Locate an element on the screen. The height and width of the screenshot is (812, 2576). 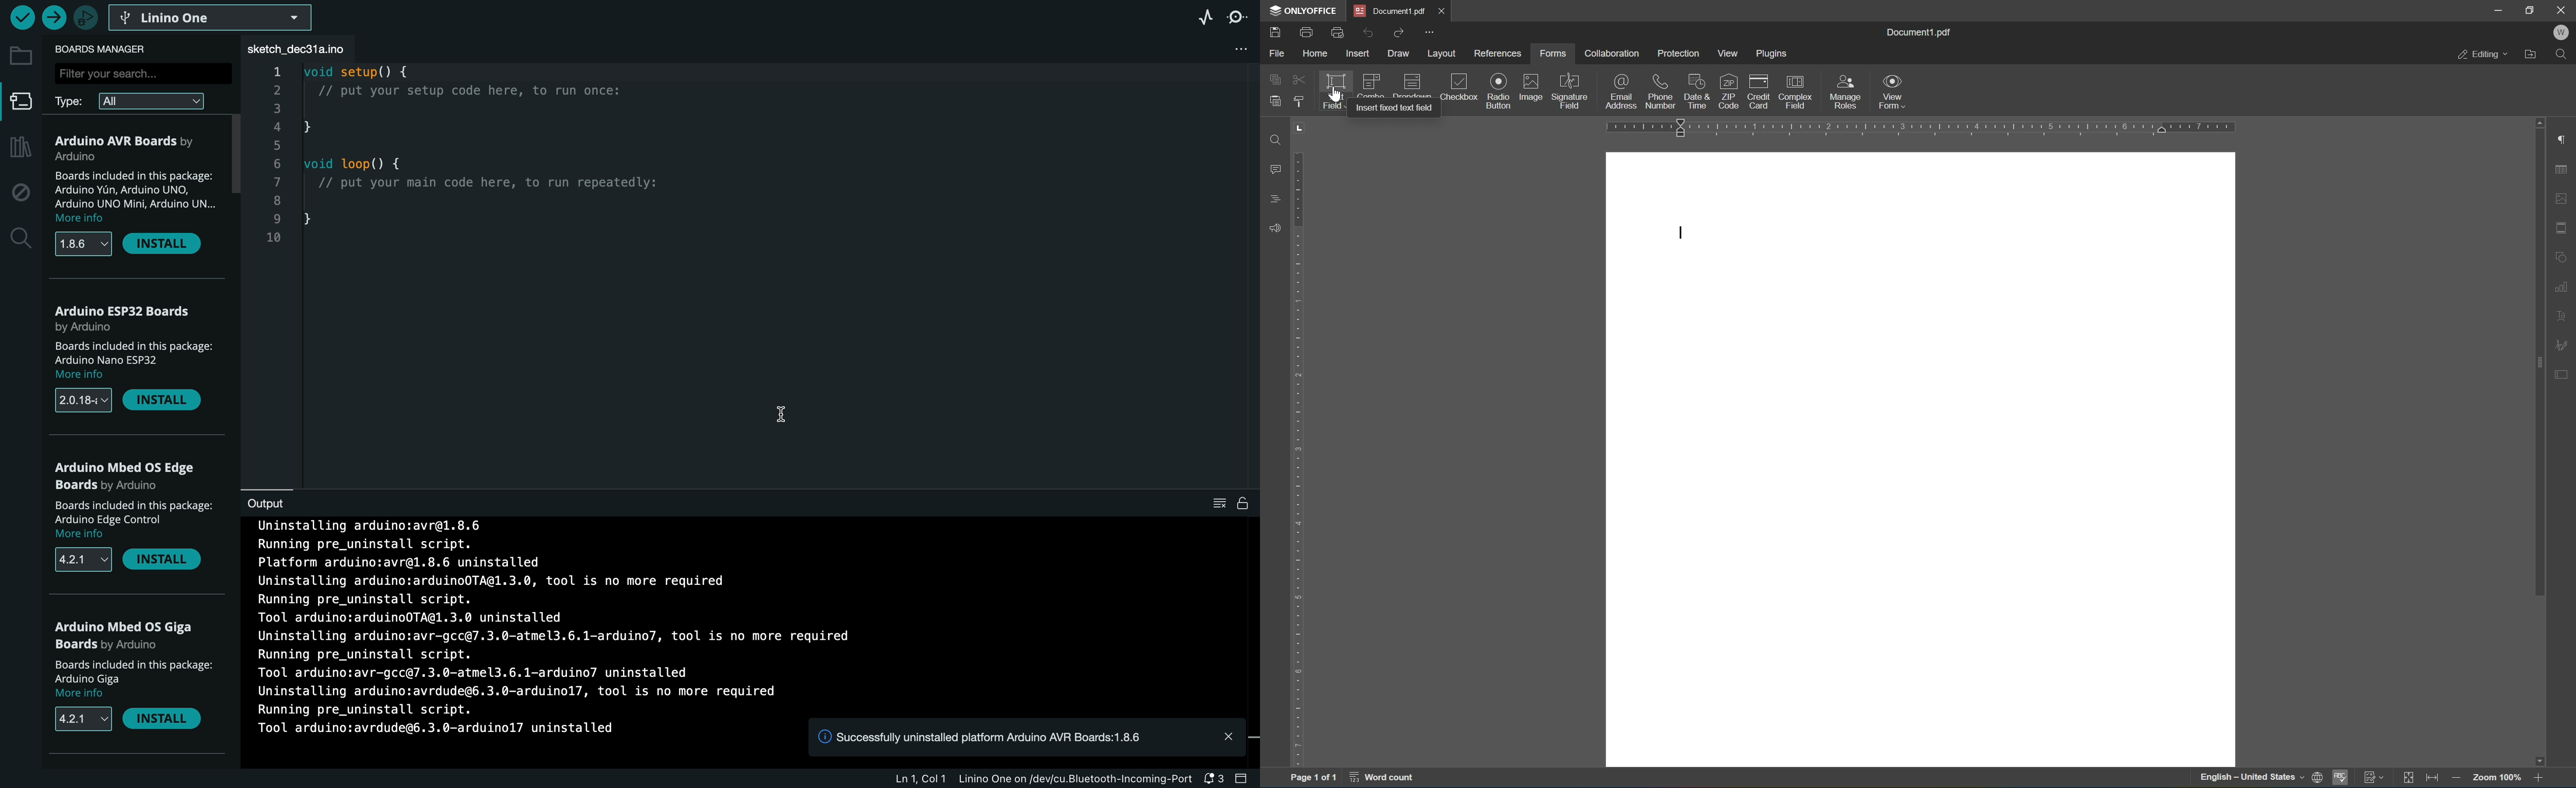
copy is located at coordinates (1275, 81).